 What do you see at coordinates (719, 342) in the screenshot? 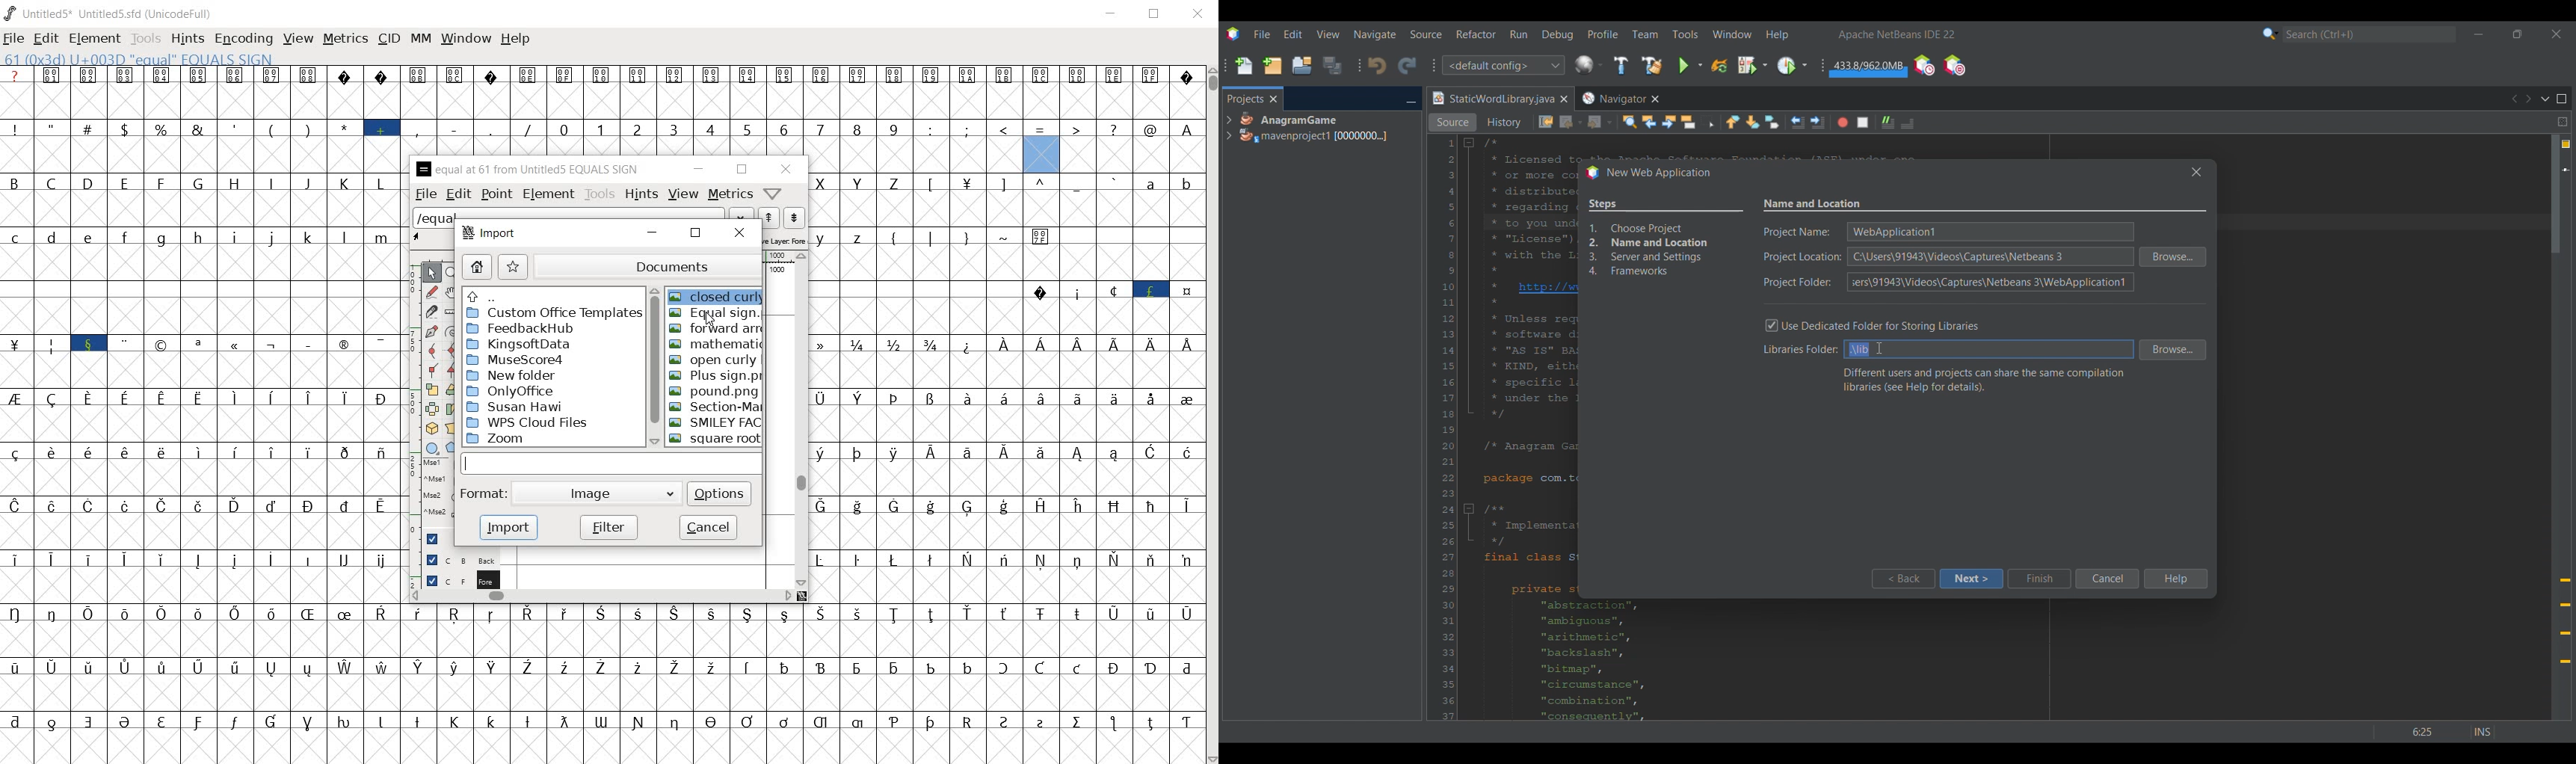
I see `MATHEMATIC` at bounding box center [719, 342].